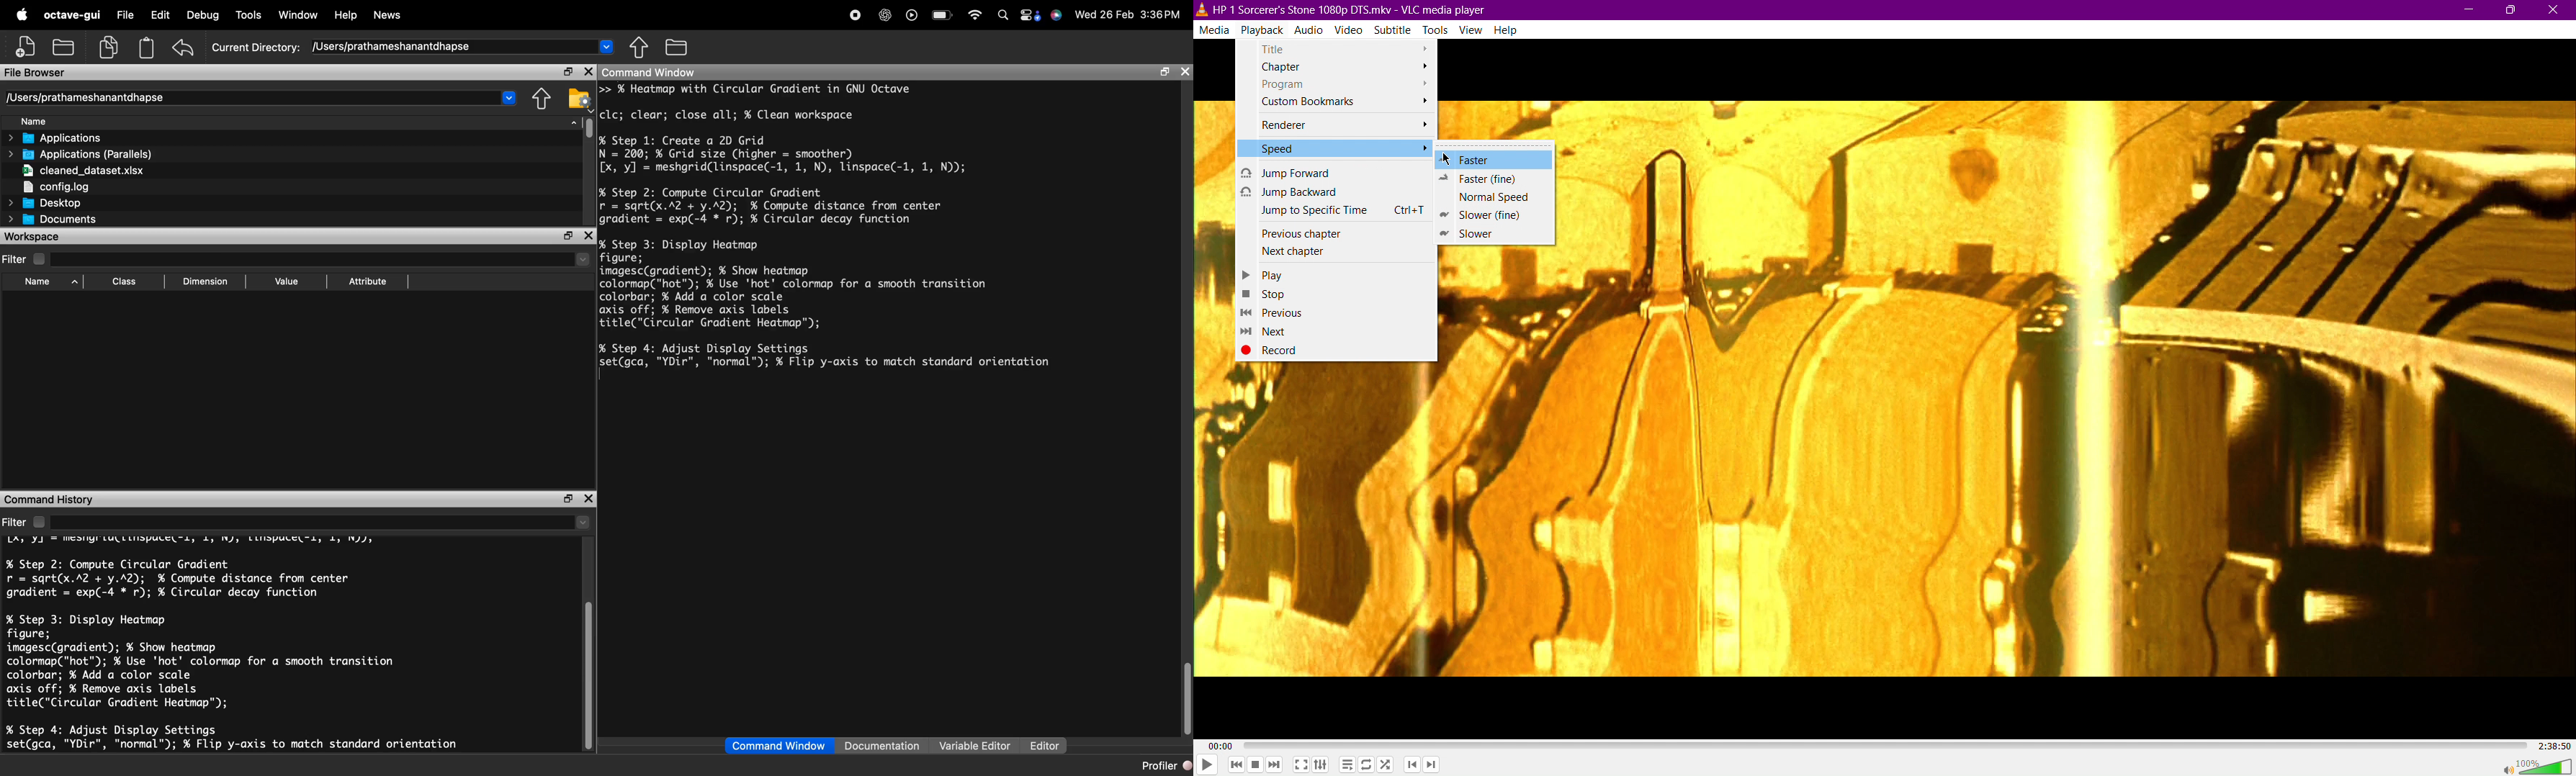 This screenshot has height=784, width=2576. What do you see at coordinates (1393, 29) in the screenshot?
I see `Subtitle` at bounding box center [1393, 29].